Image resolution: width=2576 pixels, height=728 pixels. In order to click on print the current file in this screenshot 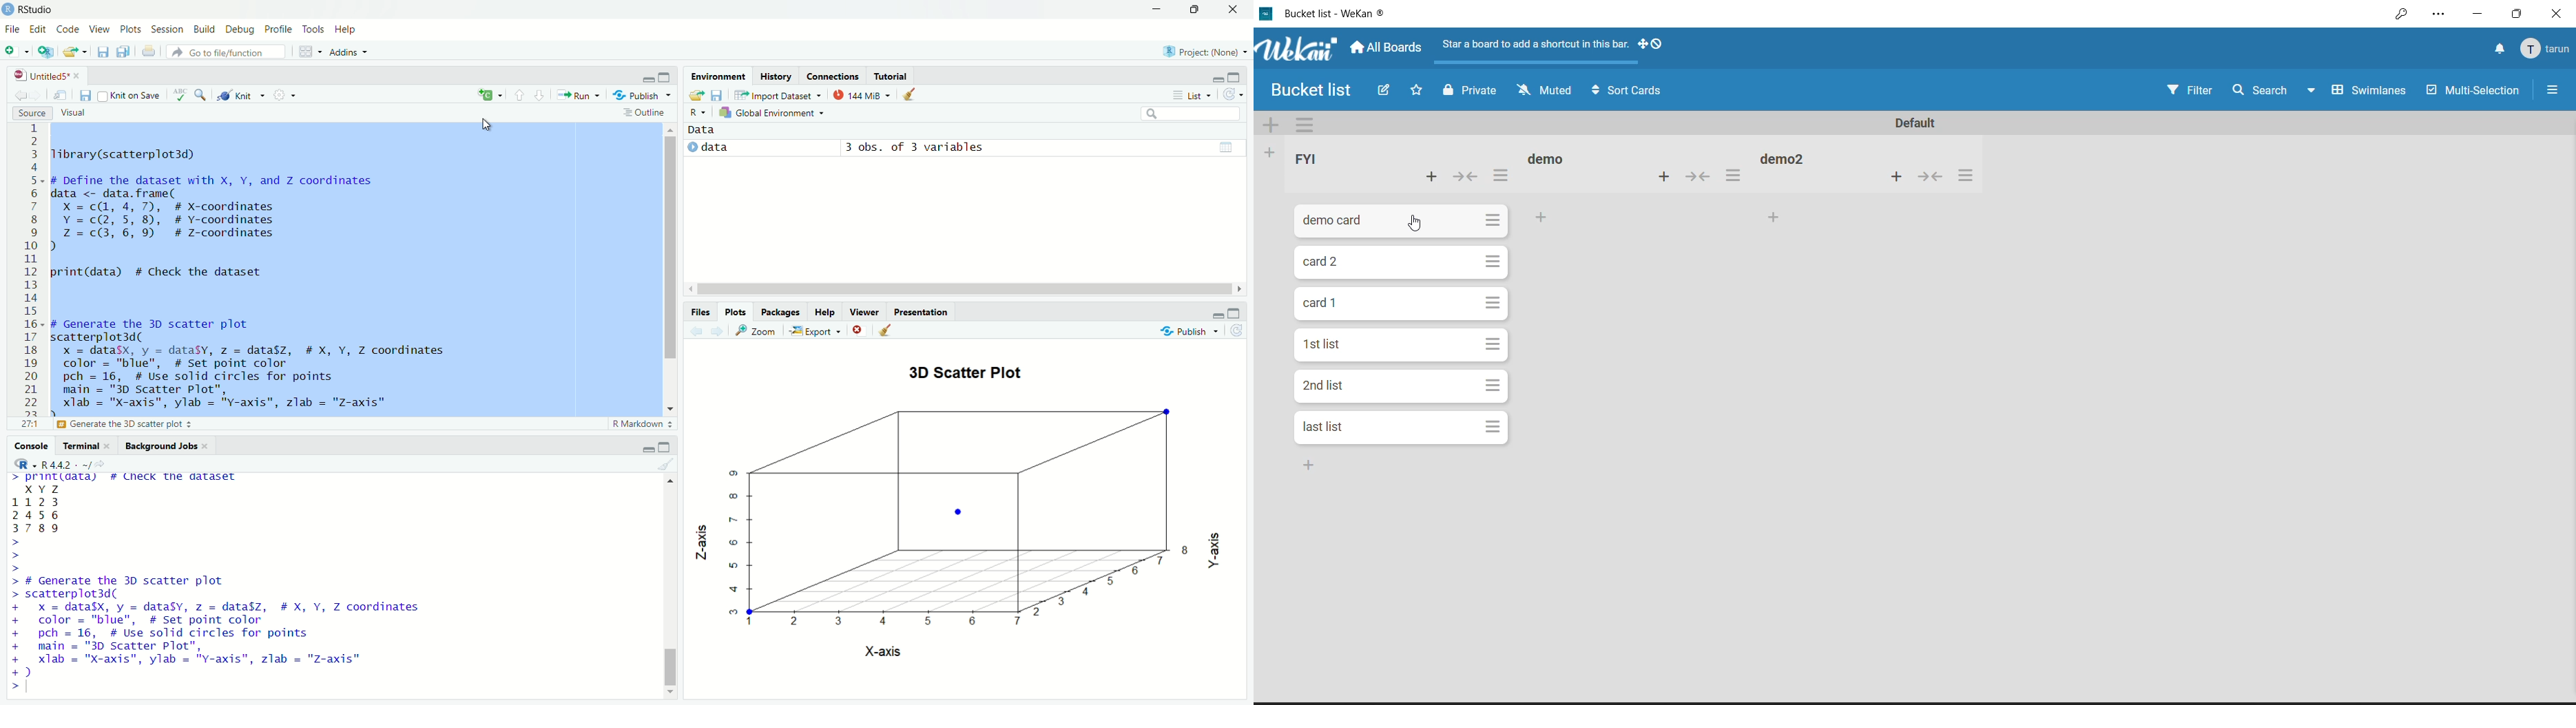, I will do `click(147, 54)`.